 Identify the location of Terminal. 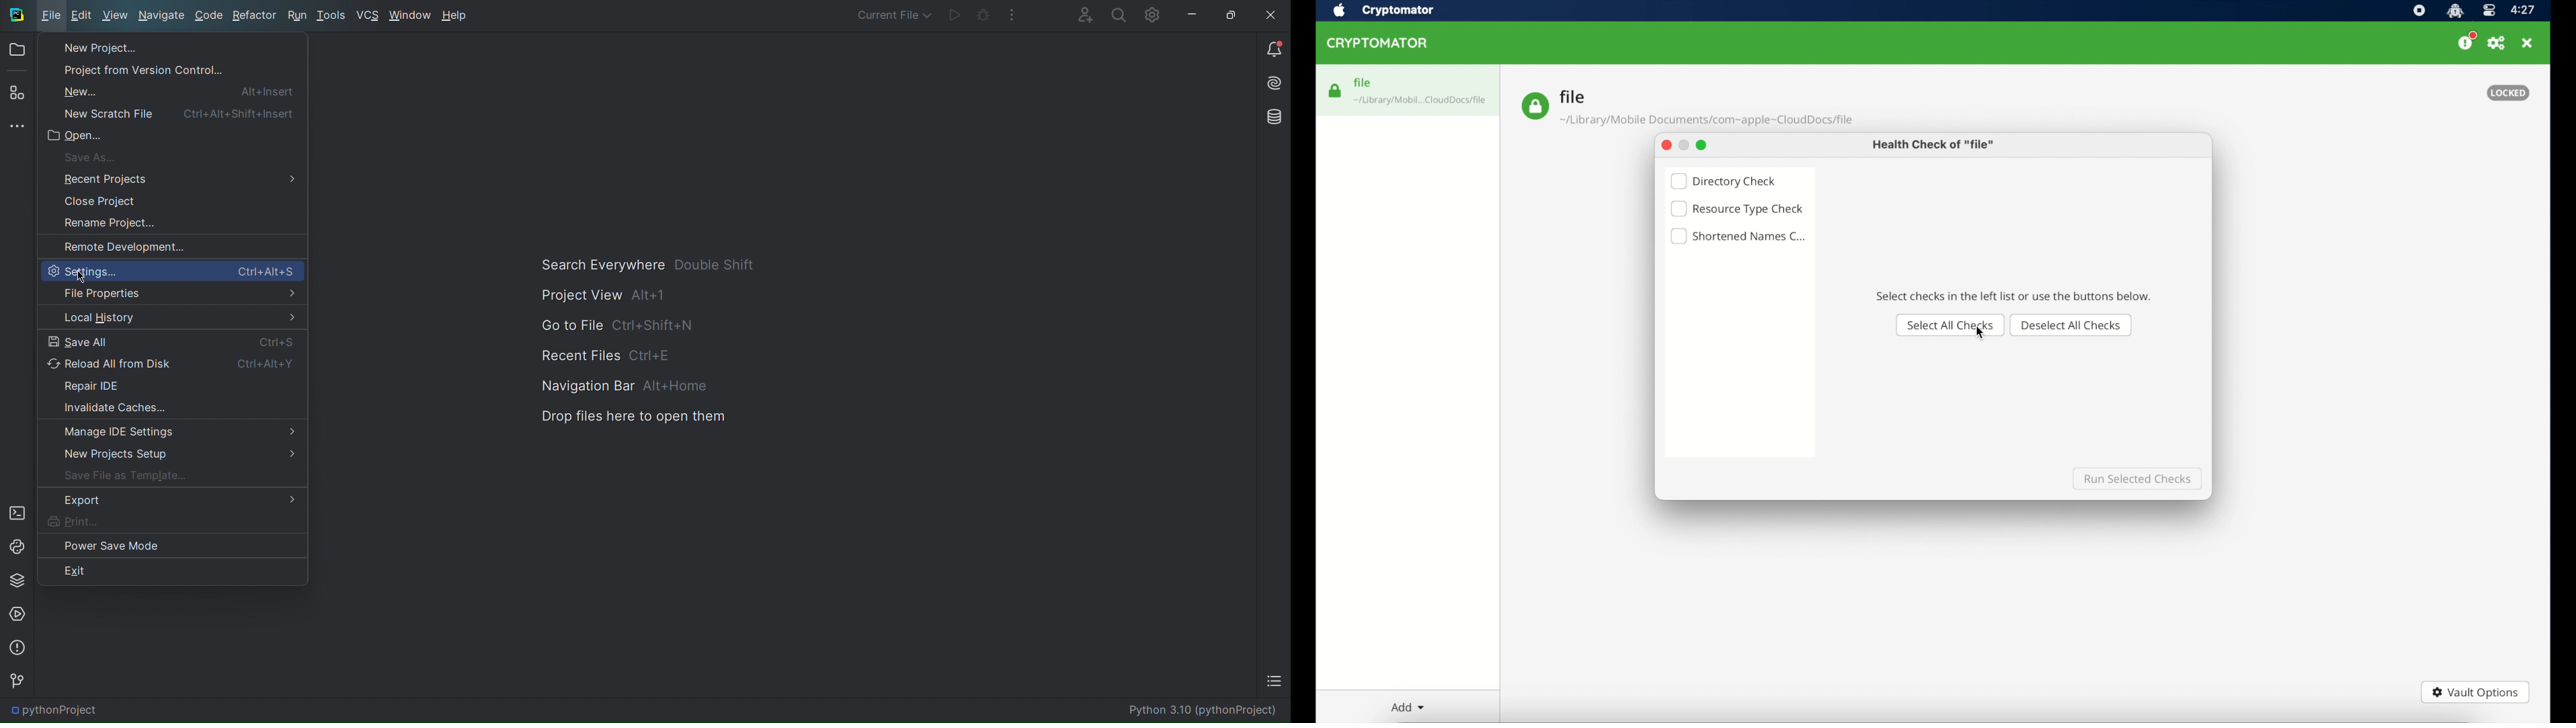
(17, 511).